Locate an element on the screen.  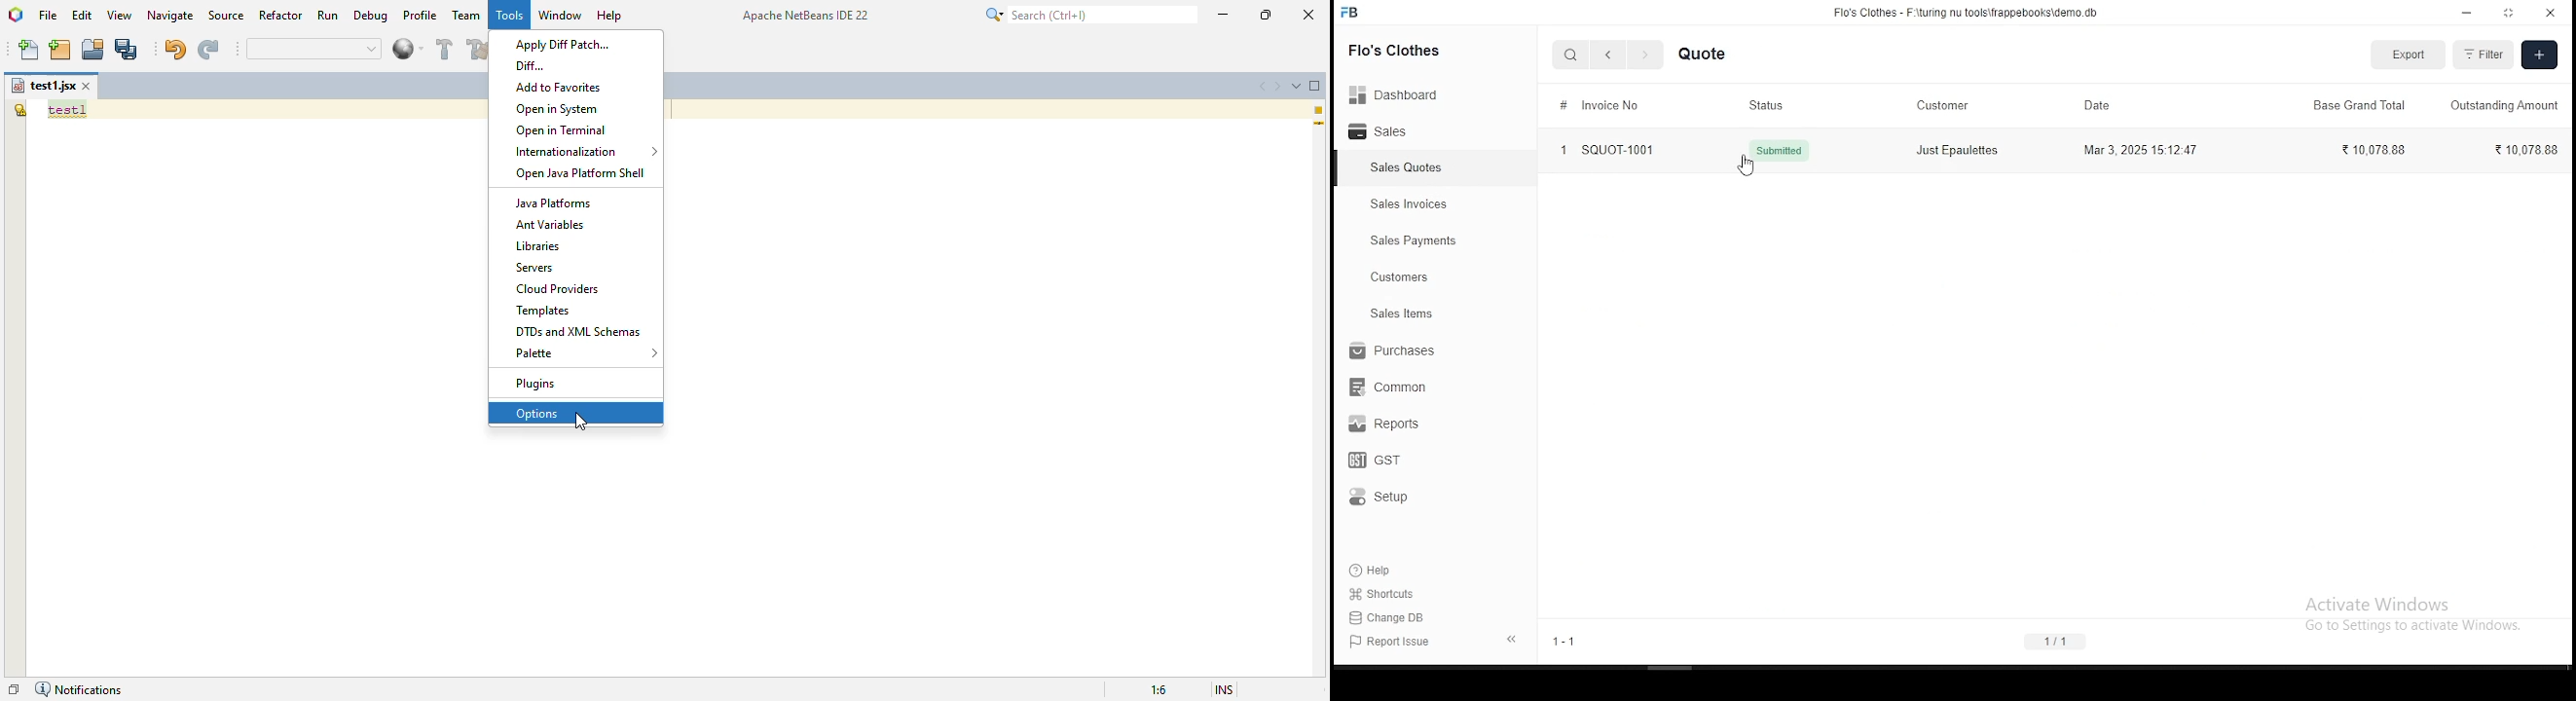
purchases is located at coordinates (1392, 352).